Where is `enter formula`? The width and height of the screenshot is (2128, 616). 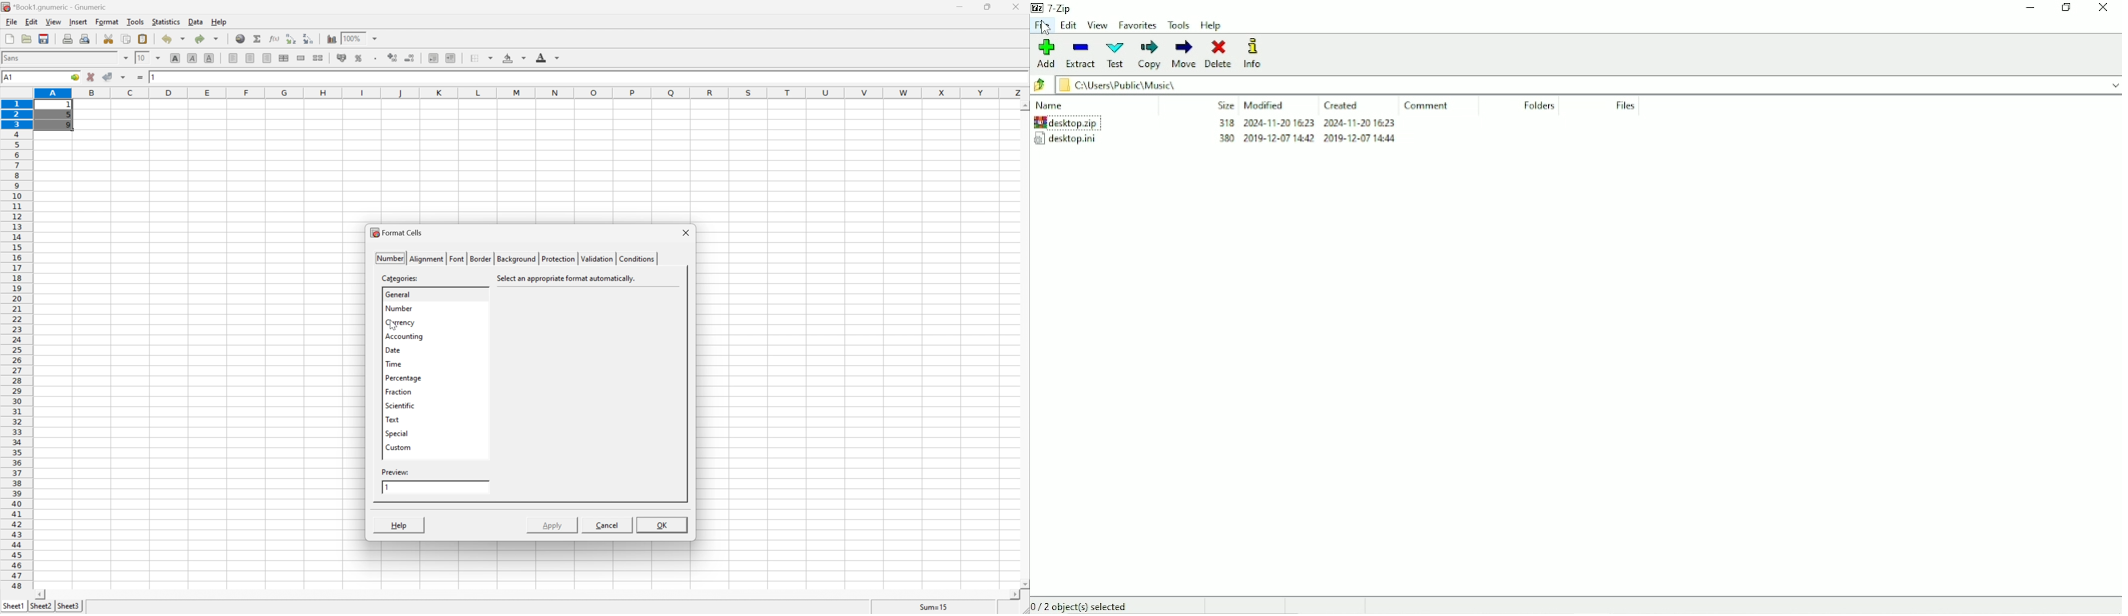
enter formula is located at coordinates (140, 77).